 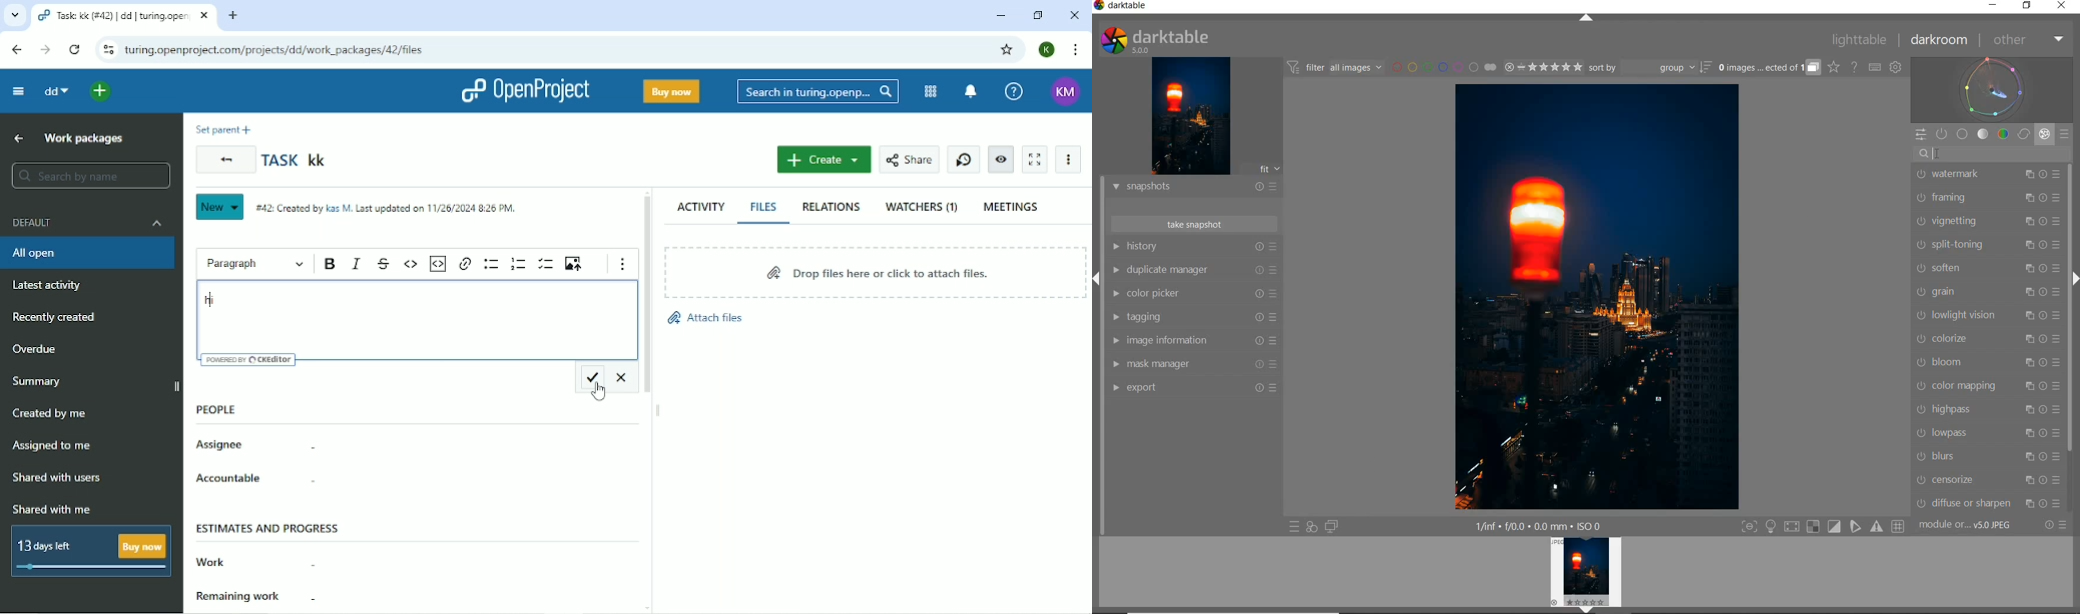 What do you see at coordinates (1861, 39) in the screenshot?
I see `LIGHTTABLE` at bounding box center [1861, 39].